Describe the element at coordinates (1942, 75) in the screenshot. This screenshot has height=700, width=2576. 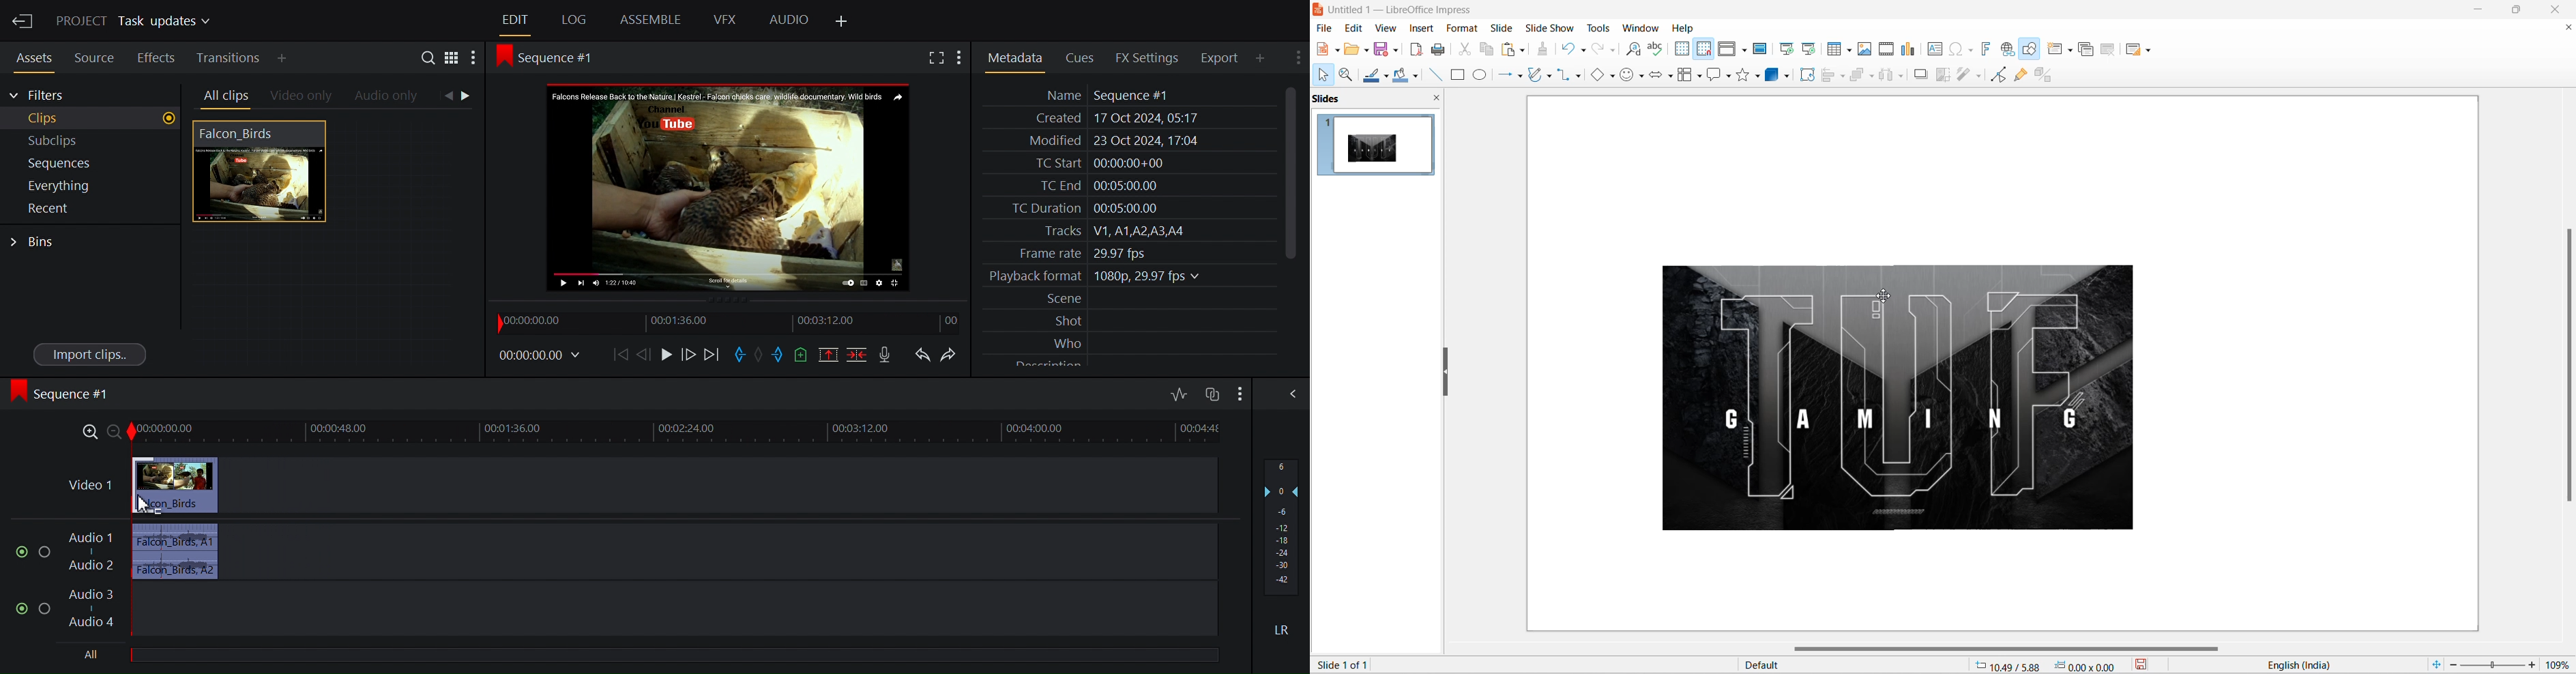
I see `crop image` at that location.